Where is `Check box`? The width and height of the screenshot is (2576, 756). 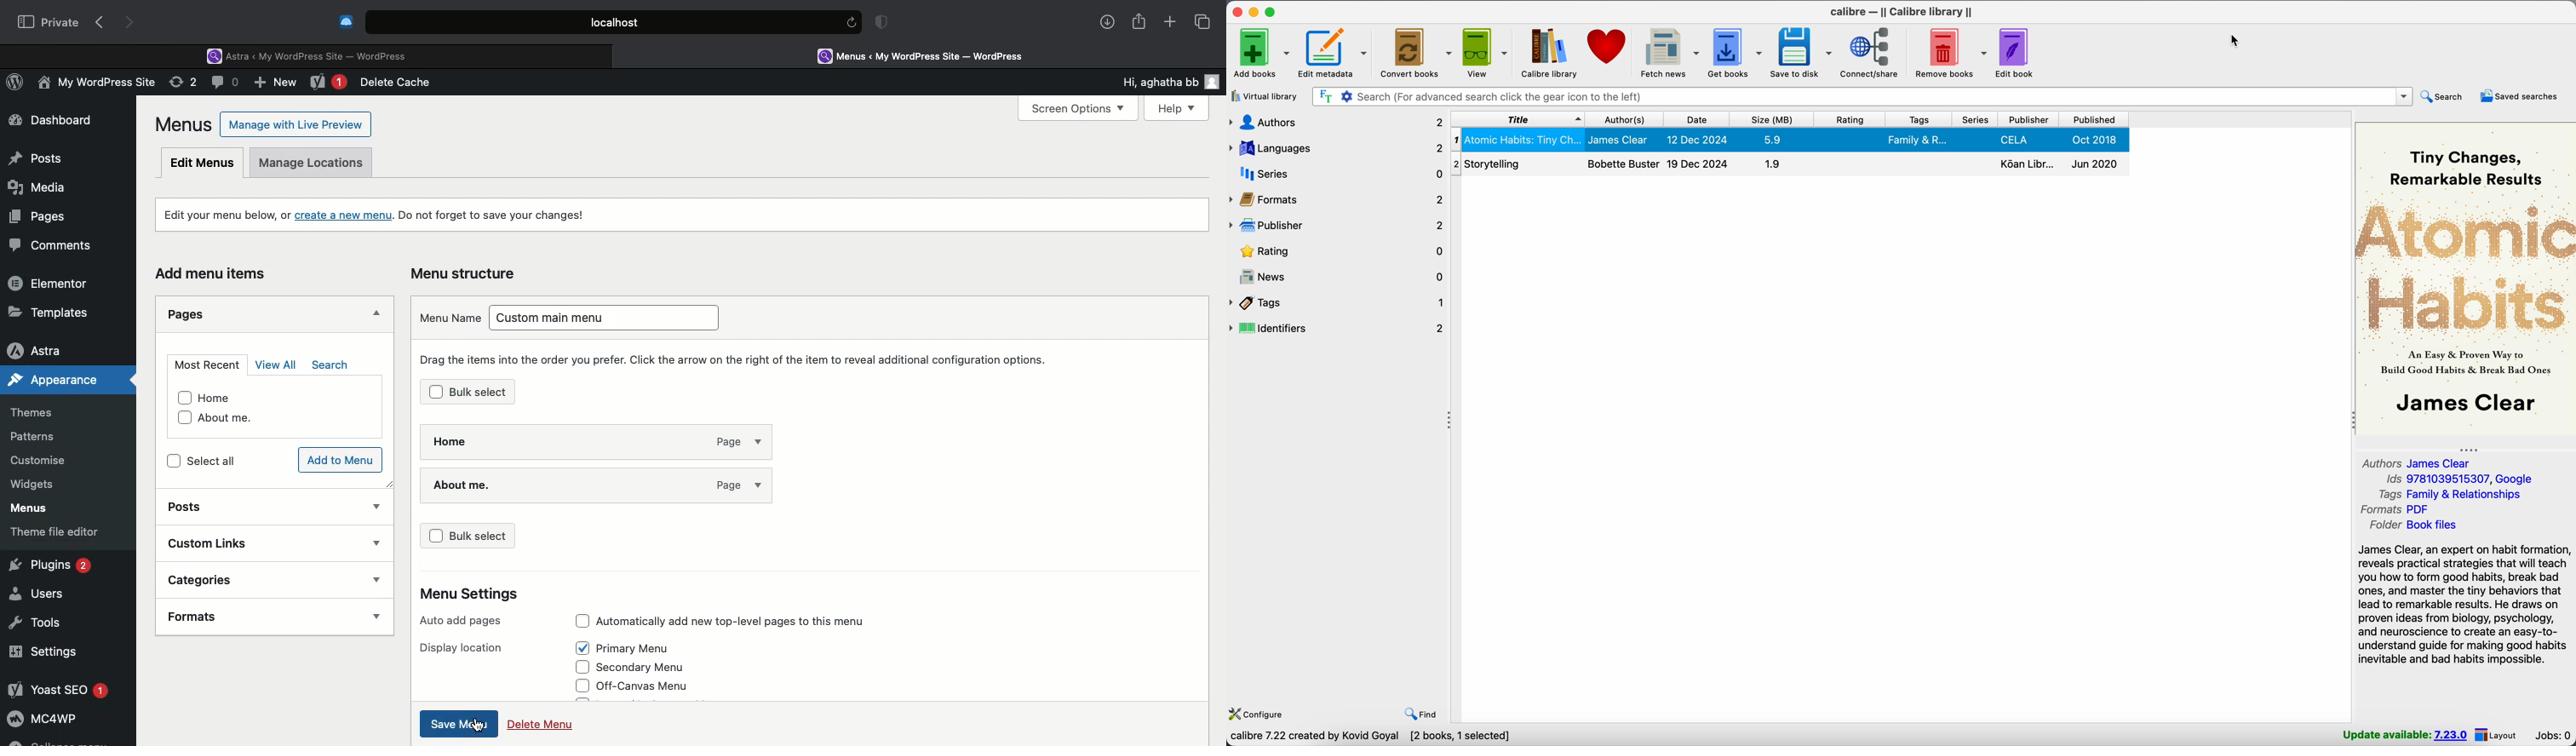
Check box is located at coordinates (583, 667).